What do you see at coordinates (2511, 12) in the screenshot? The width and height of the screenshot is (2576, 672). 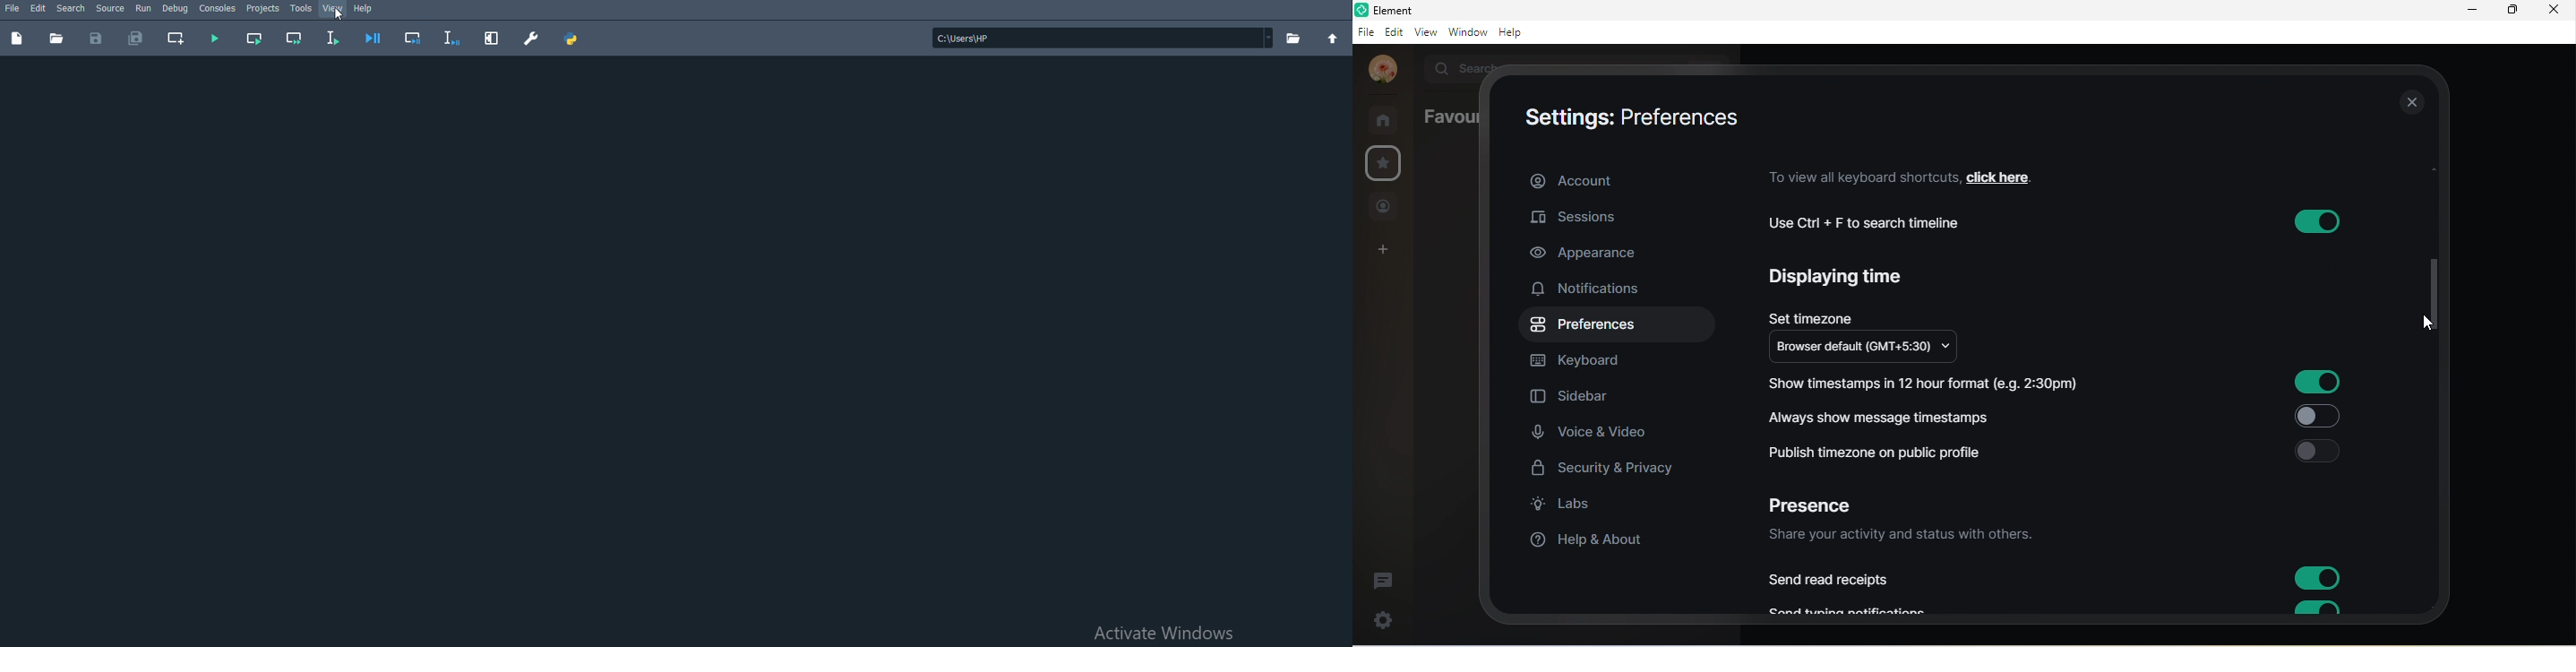 I see `maximize` at bounding box center [2511, 12].